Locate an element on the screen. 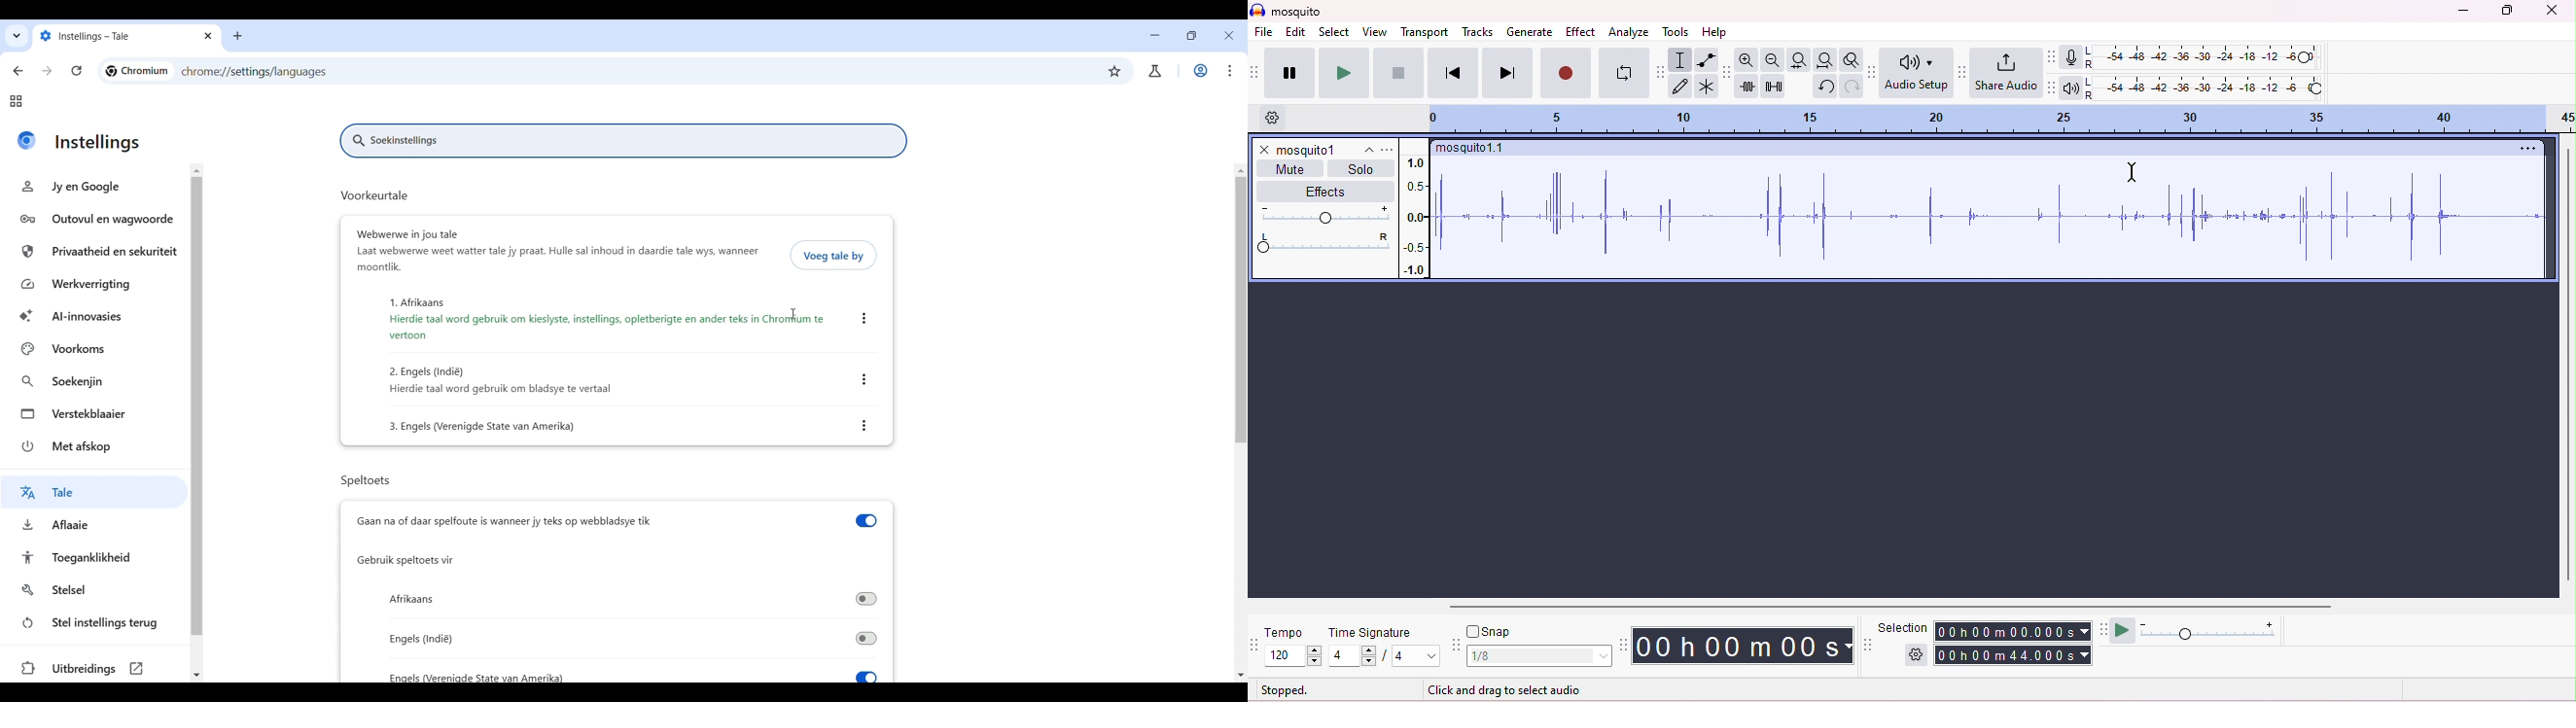 Image resolution: width=2576 pixels, height=728 pixels. amplitude is located at coordinates (1417, 216).